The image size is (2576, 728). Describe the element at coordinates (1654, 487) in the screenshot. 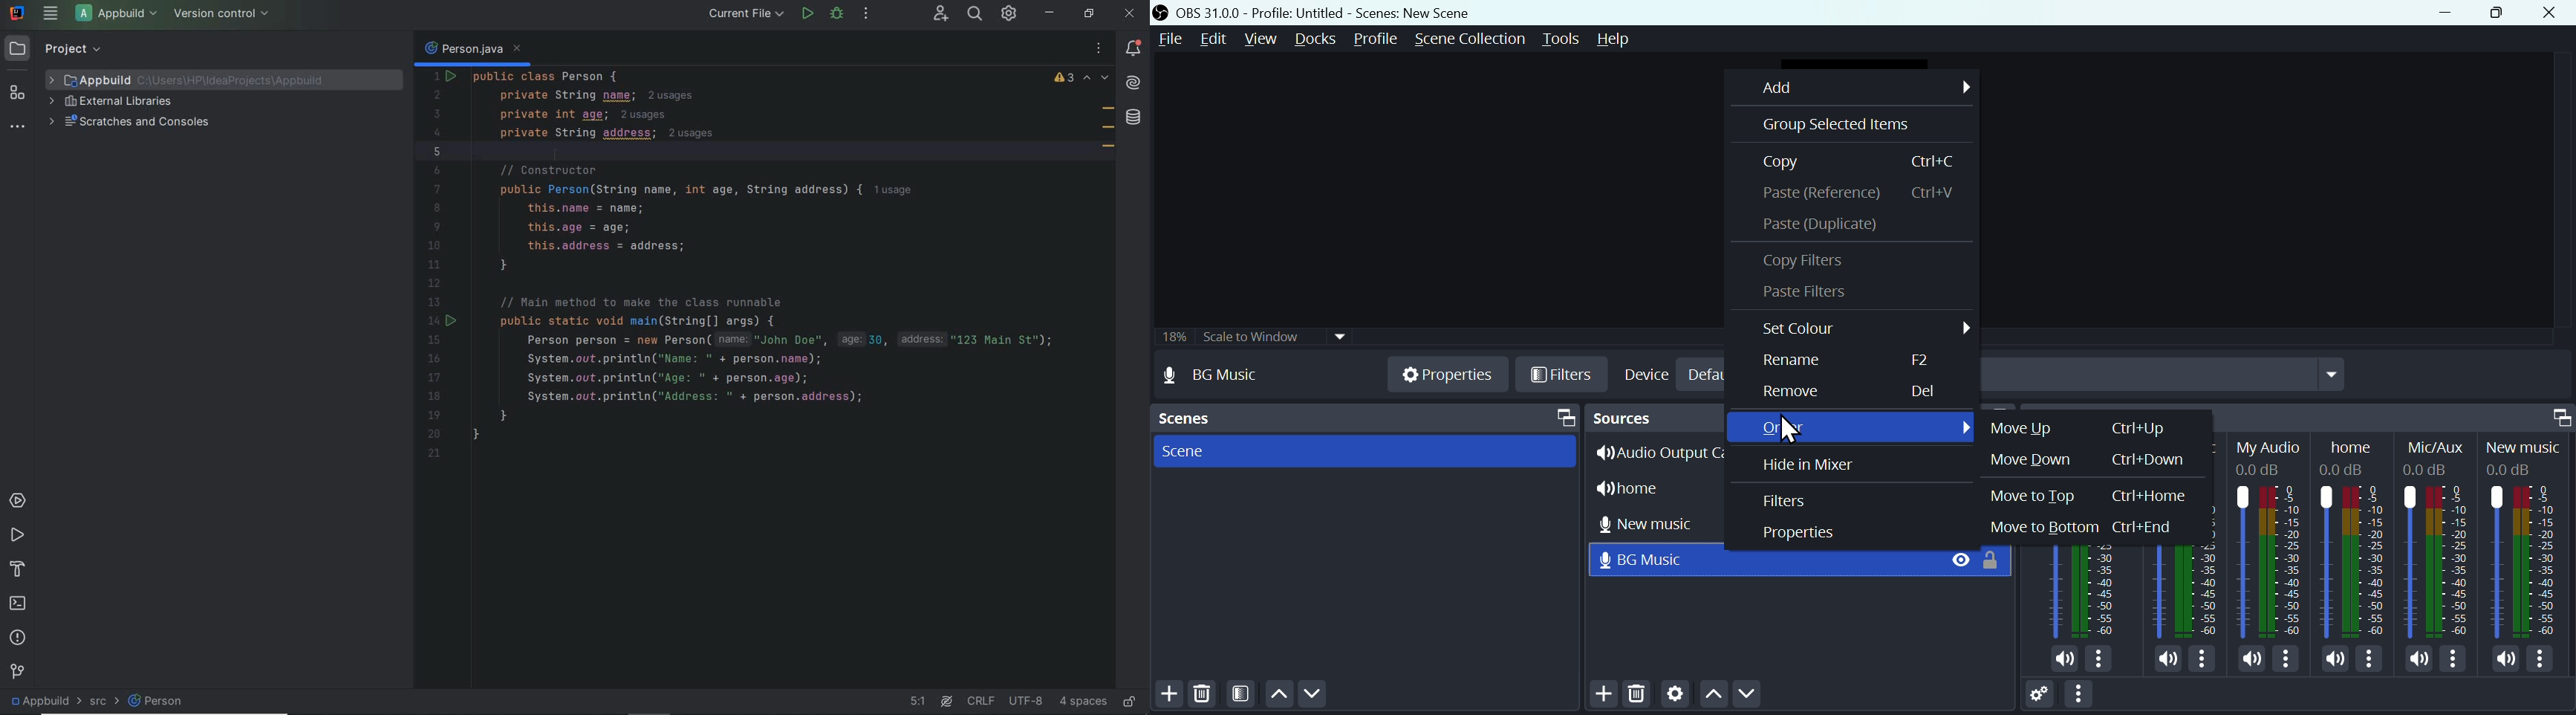

I see `home` at that location.